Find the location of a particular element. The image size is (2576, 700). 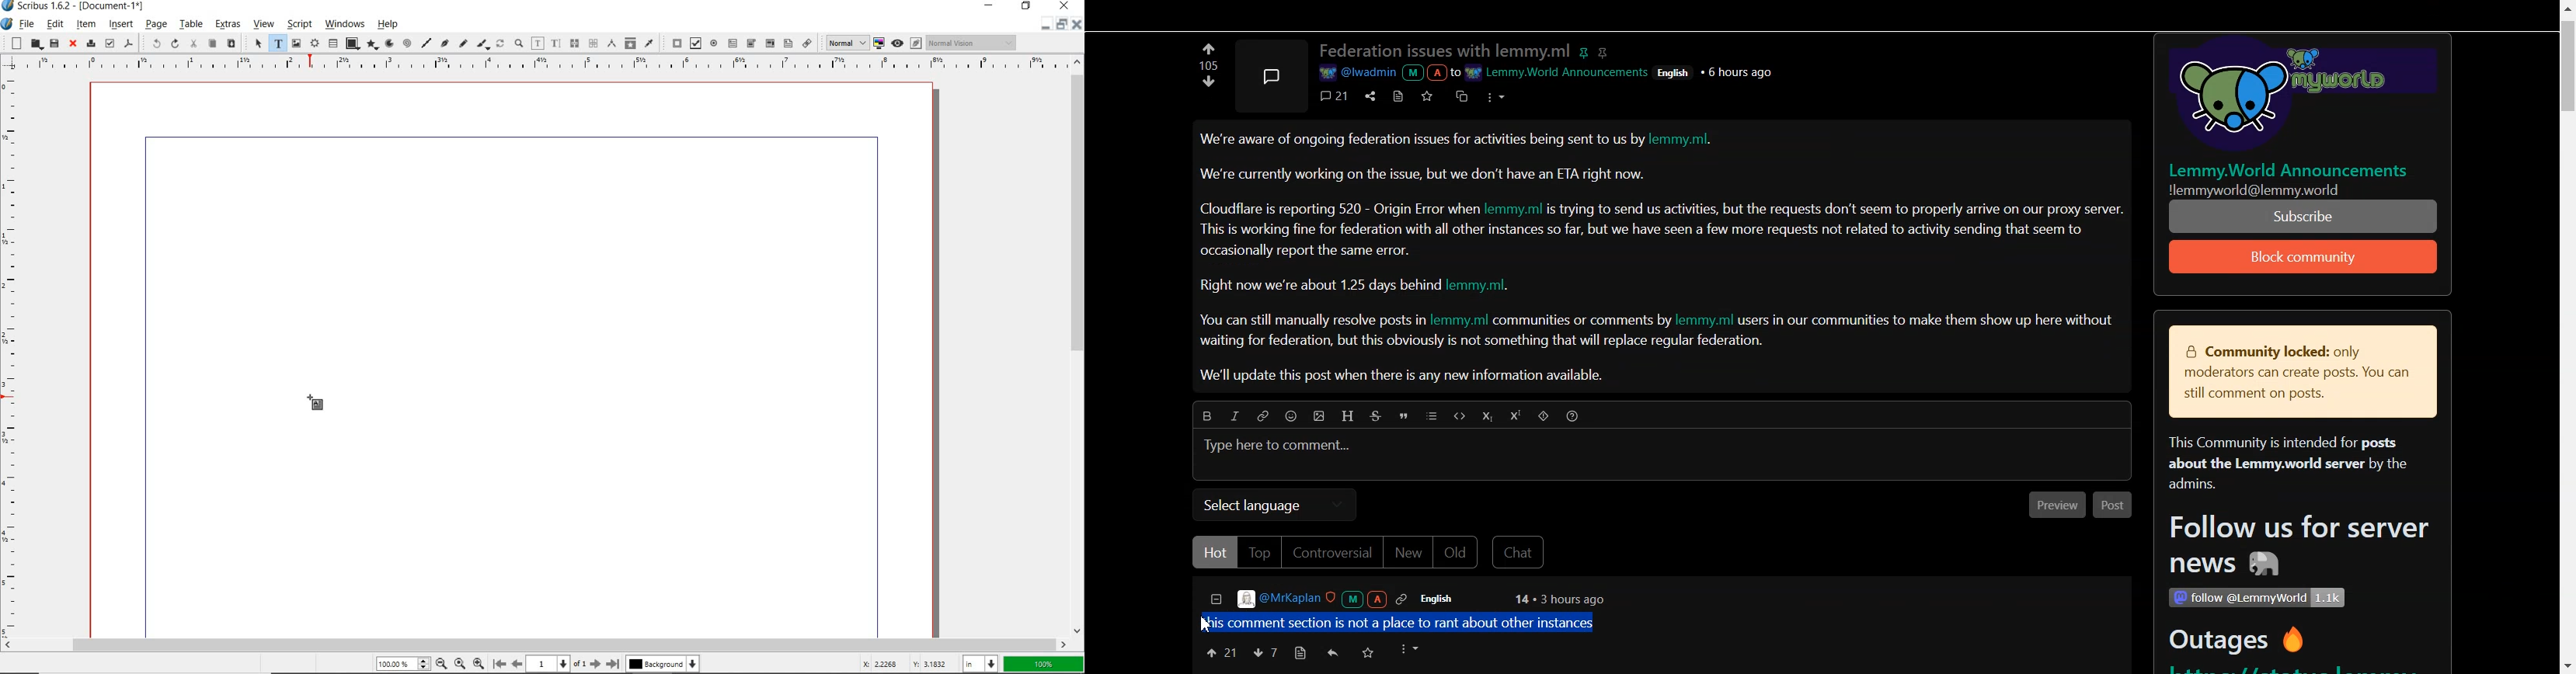

pdf push button is located at coordinates (674, 43).